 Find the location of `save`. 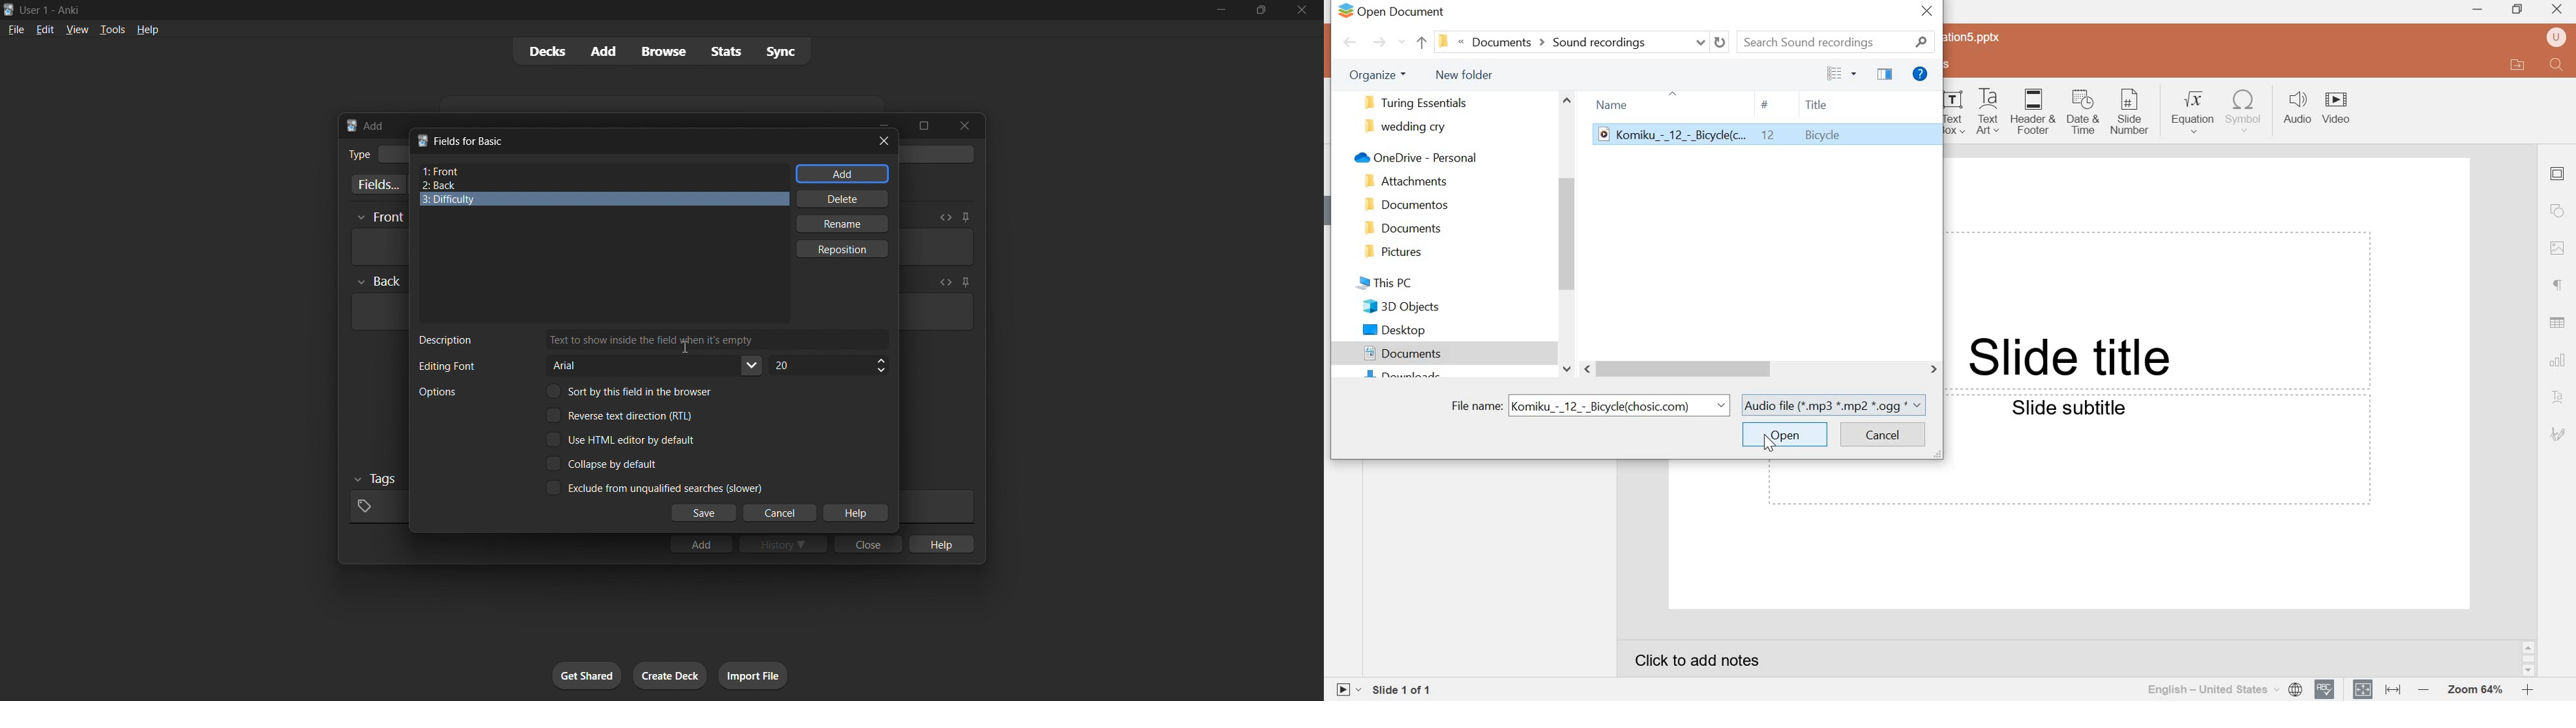

save is located at coordinates (704, 513).